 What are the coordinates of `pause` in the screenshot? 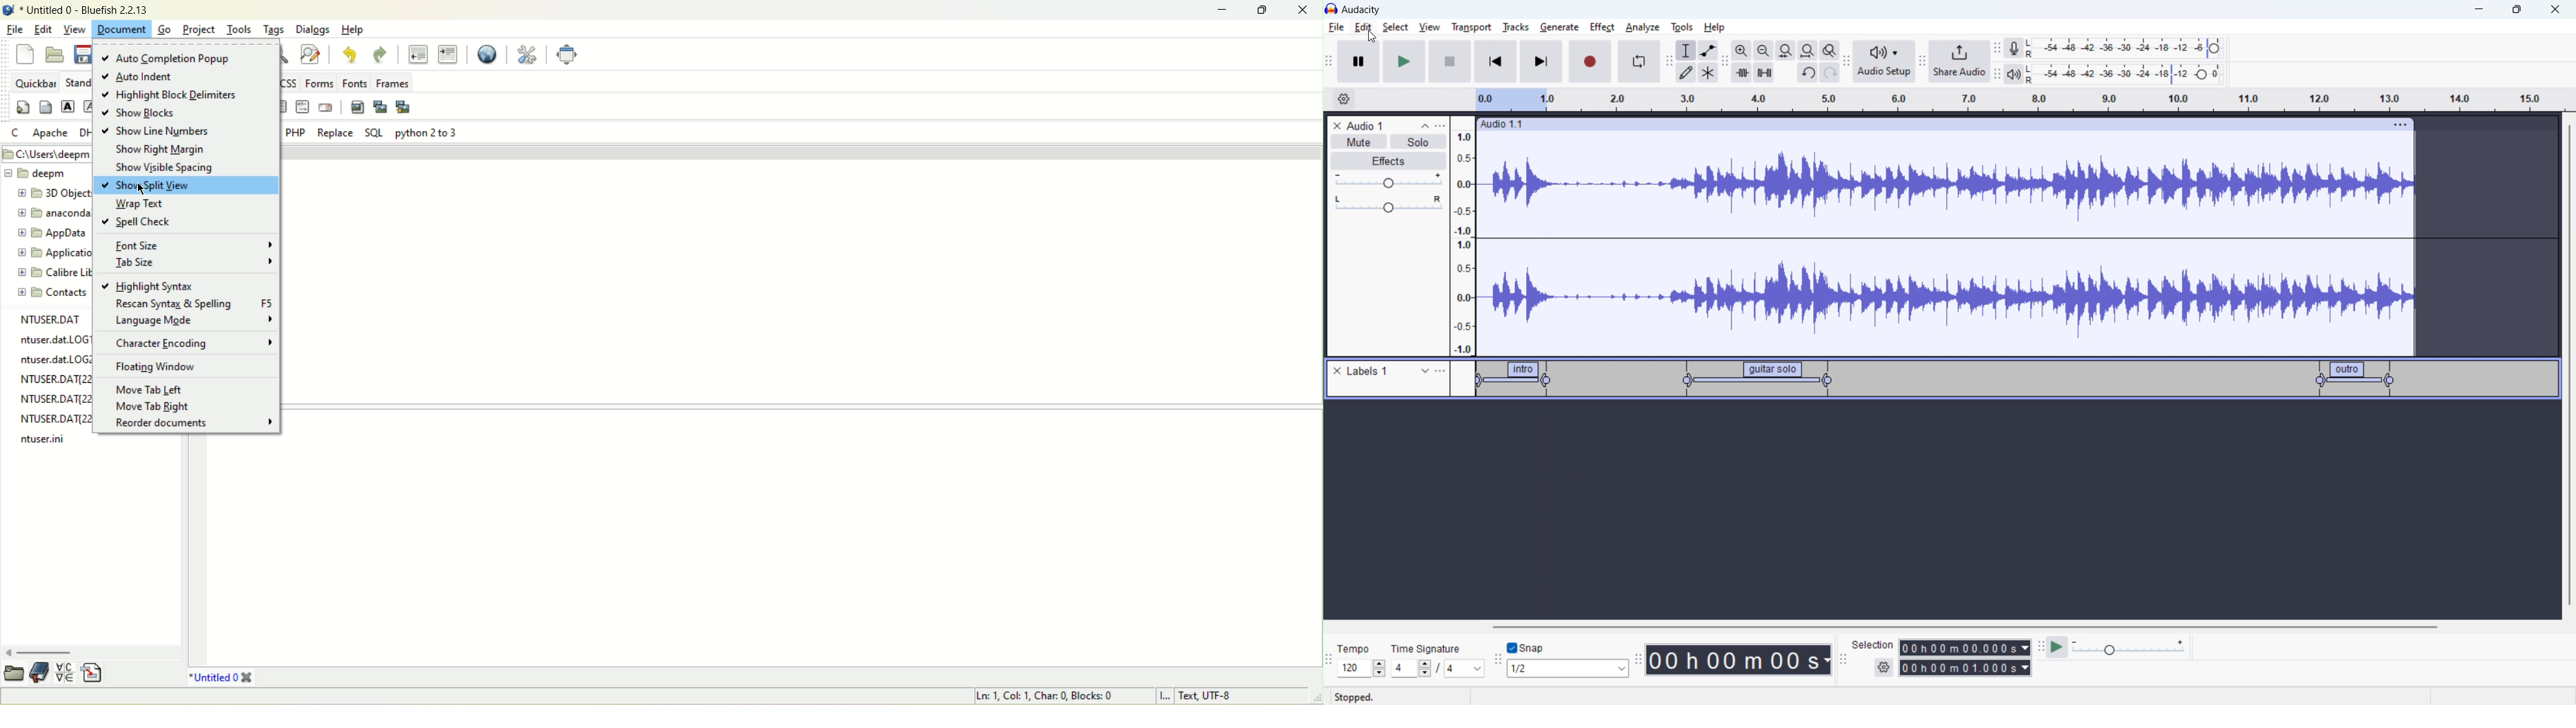 It's located at (1358, 62).